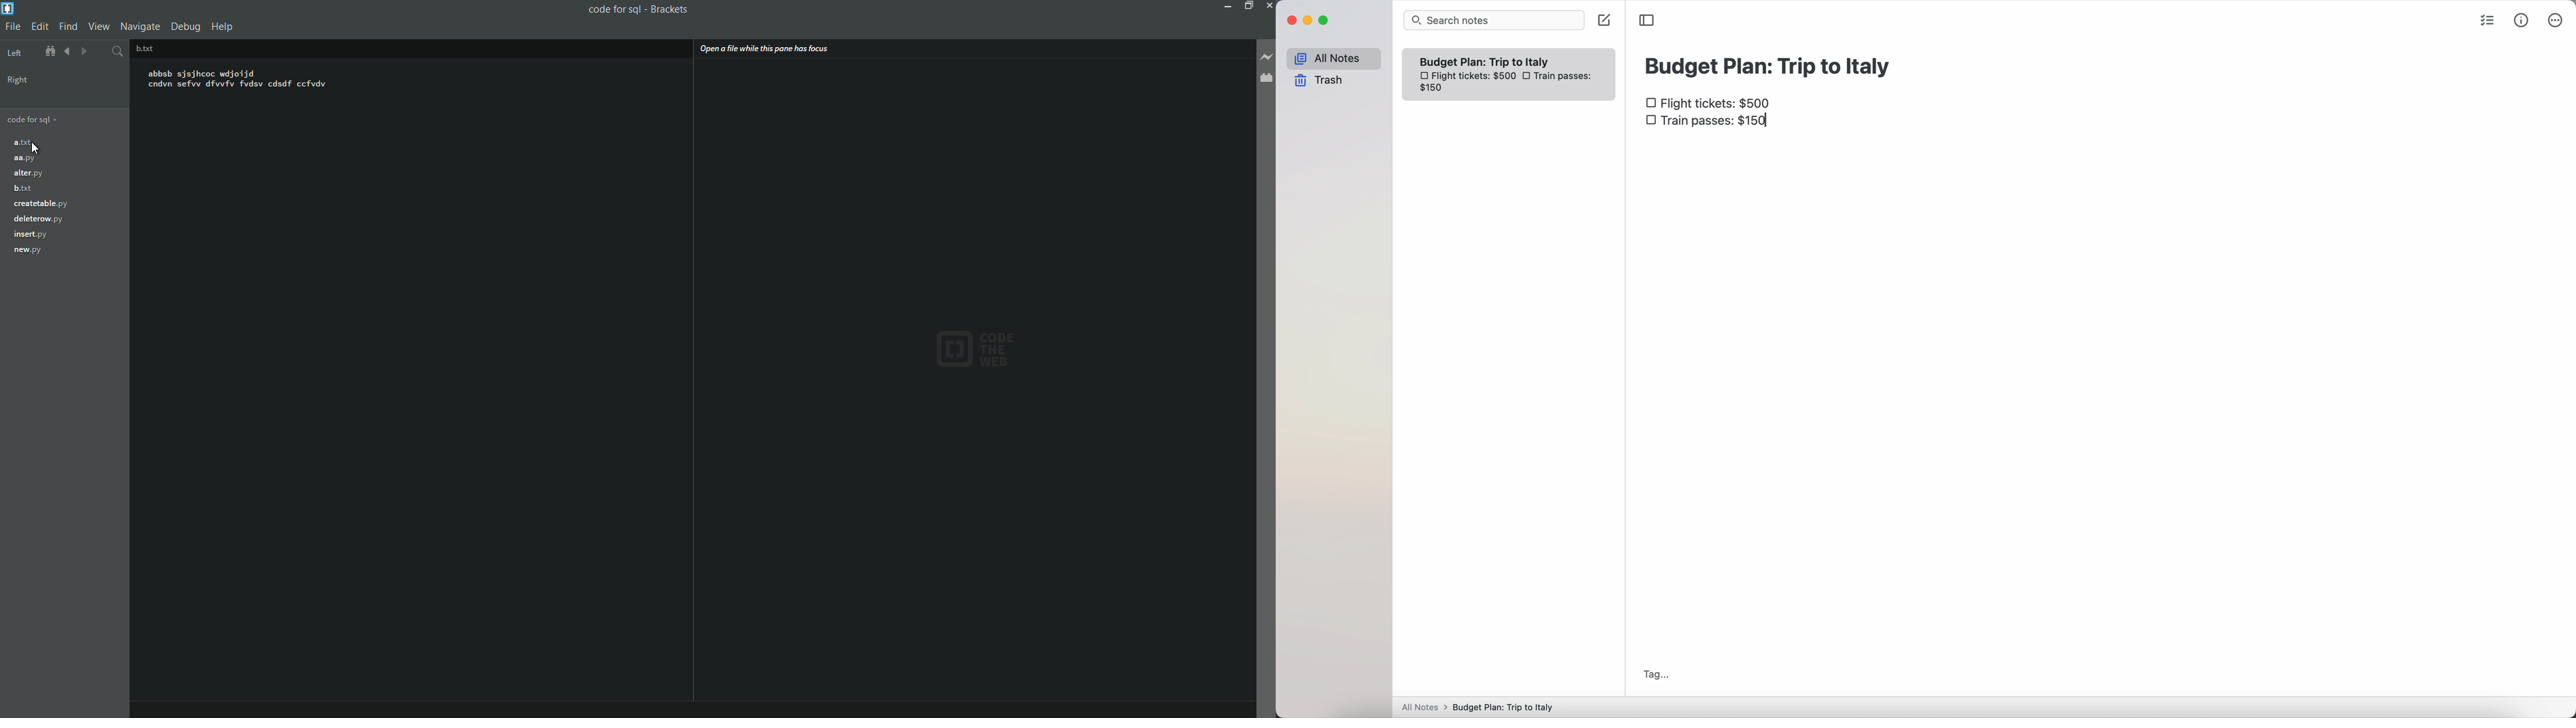  What do you see at coordinates (39, 150) in the screenshot?
I see `Cursor` at bounding box center [39, 150].